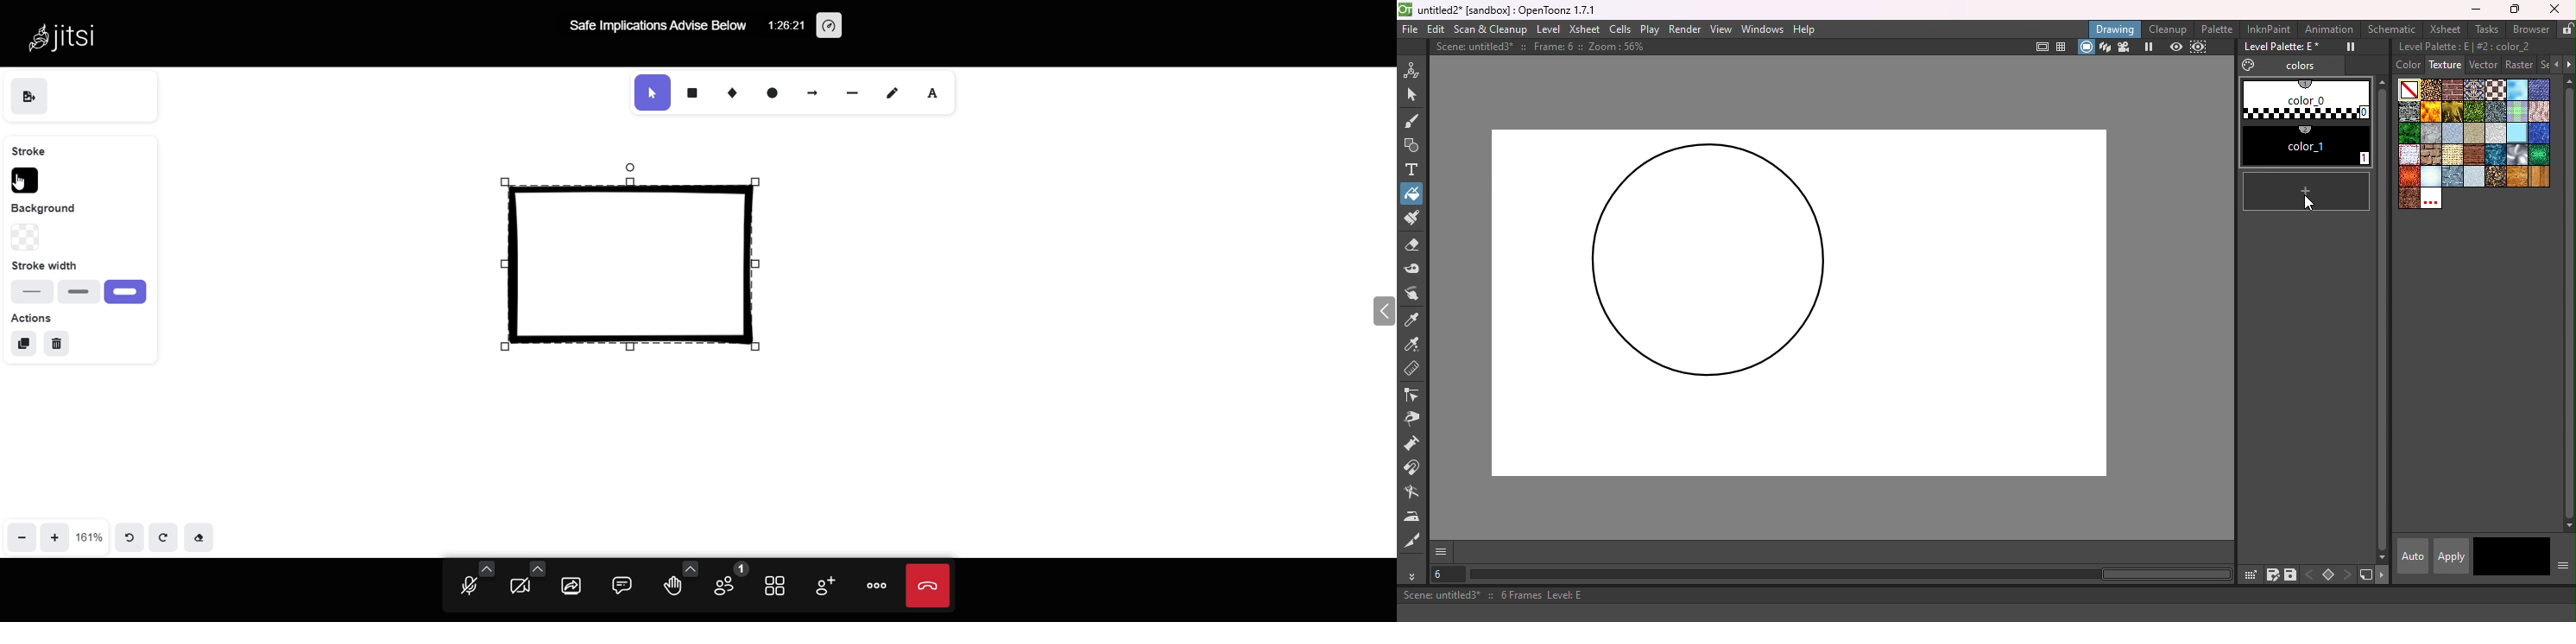  I want to click on rectangle, so click(691, 89).